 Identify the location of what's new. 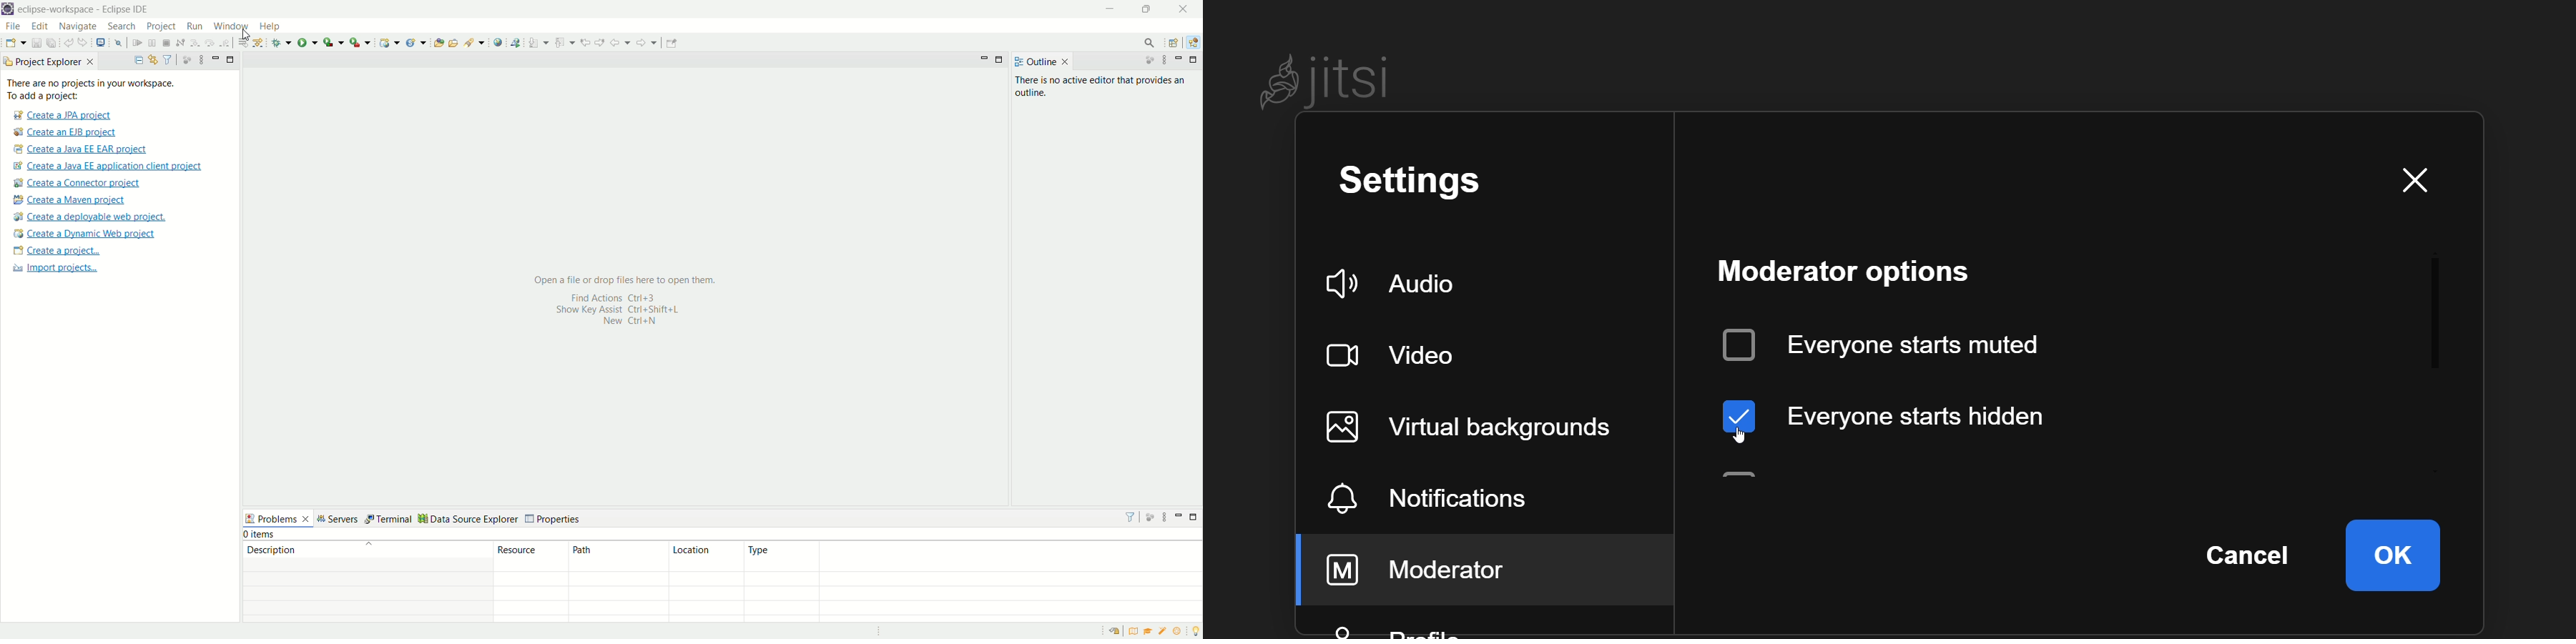
(1178, 632).